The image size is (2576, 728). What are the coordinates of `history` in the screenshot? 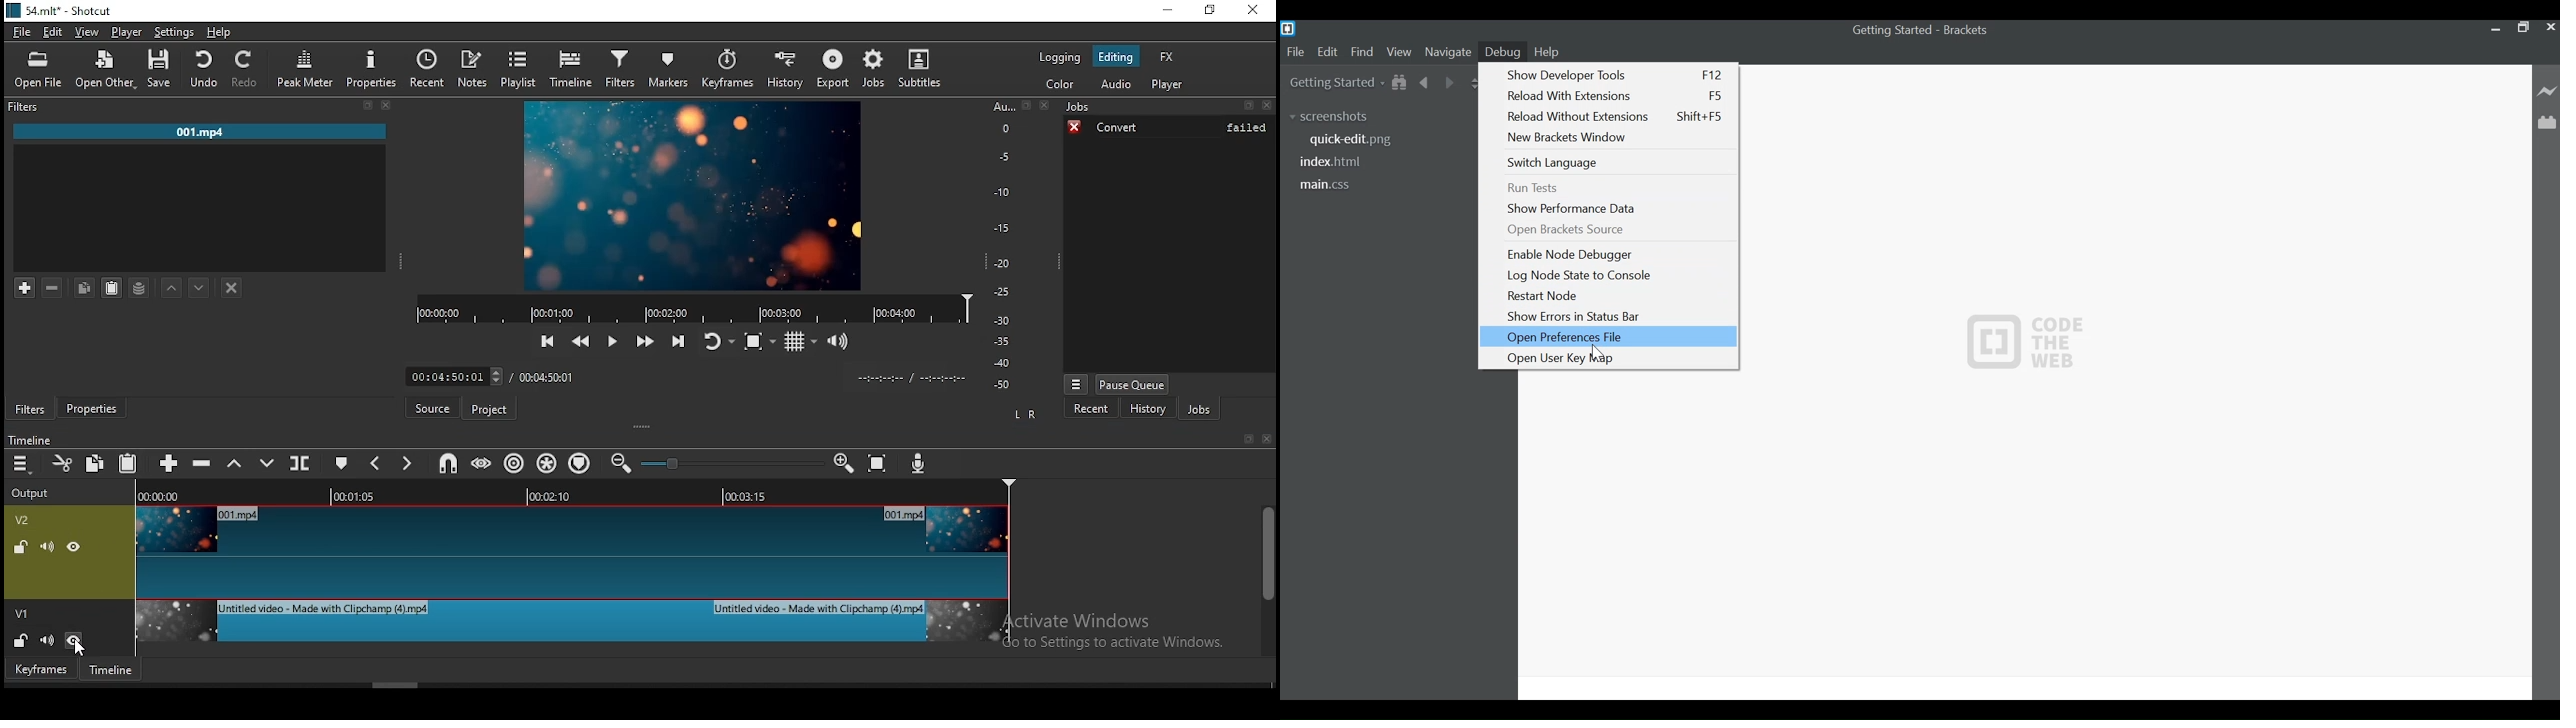 It's located at (784, 69).